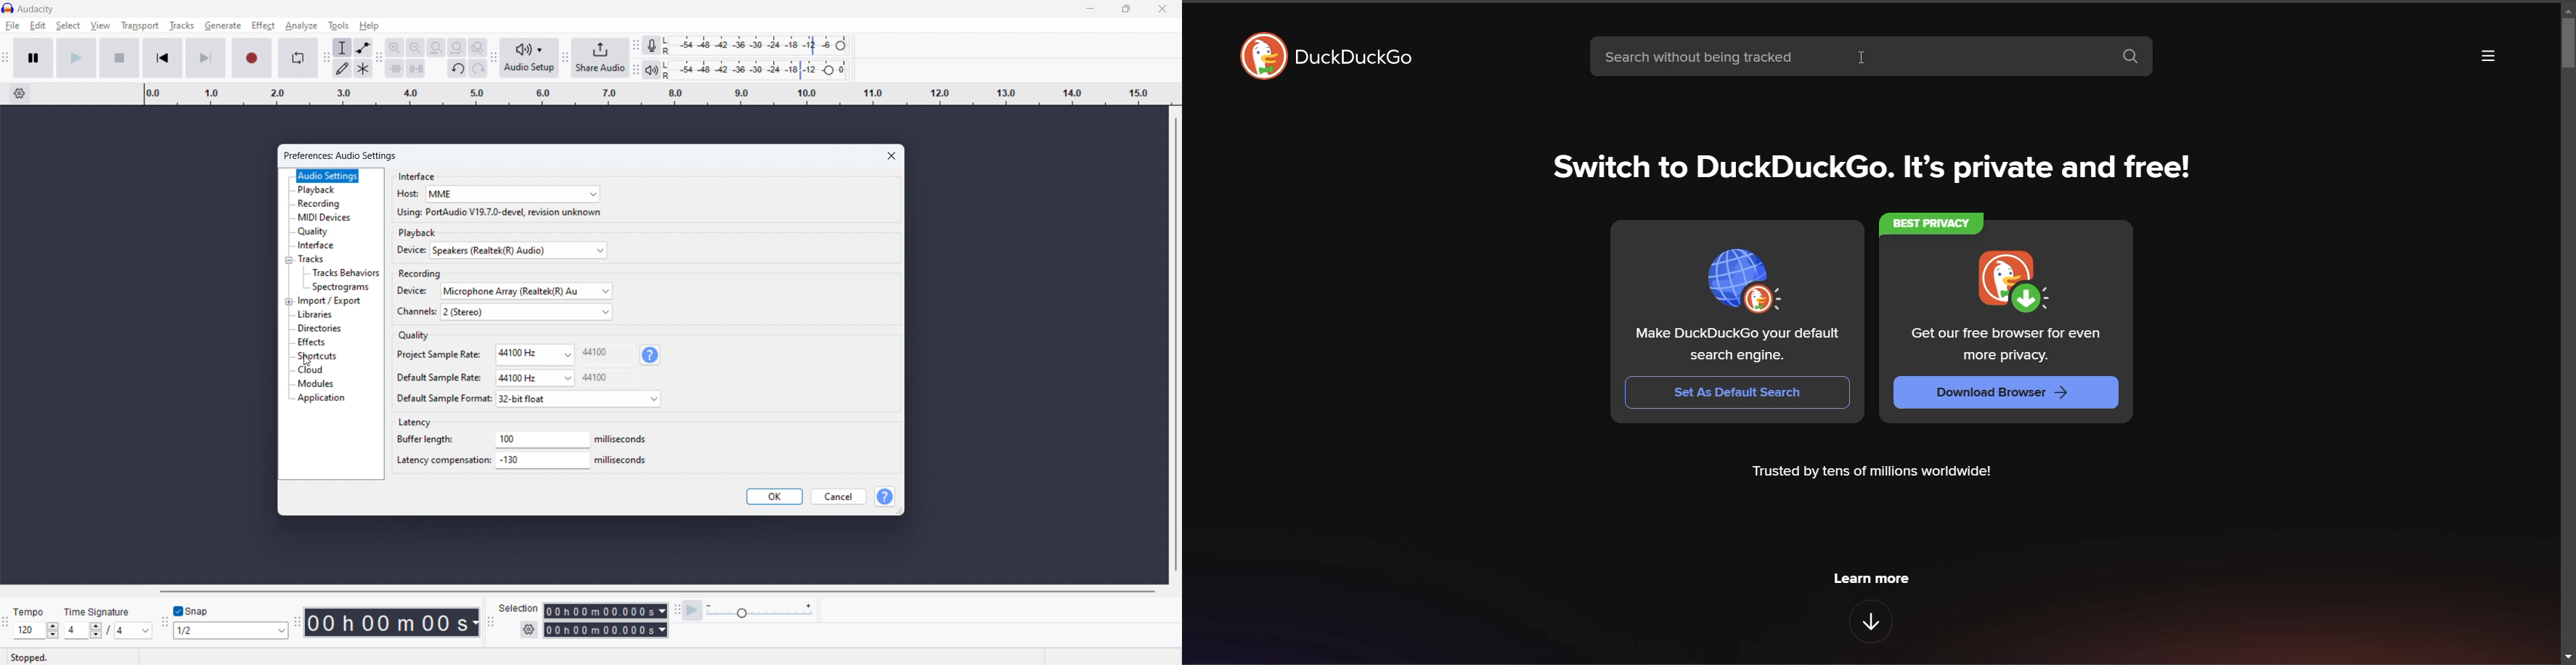 This screenshot has width=2576, height=672. What do you see at coordinates (458, 69) in the screenshot?
I see `undo` at bounding box center [458, 69].